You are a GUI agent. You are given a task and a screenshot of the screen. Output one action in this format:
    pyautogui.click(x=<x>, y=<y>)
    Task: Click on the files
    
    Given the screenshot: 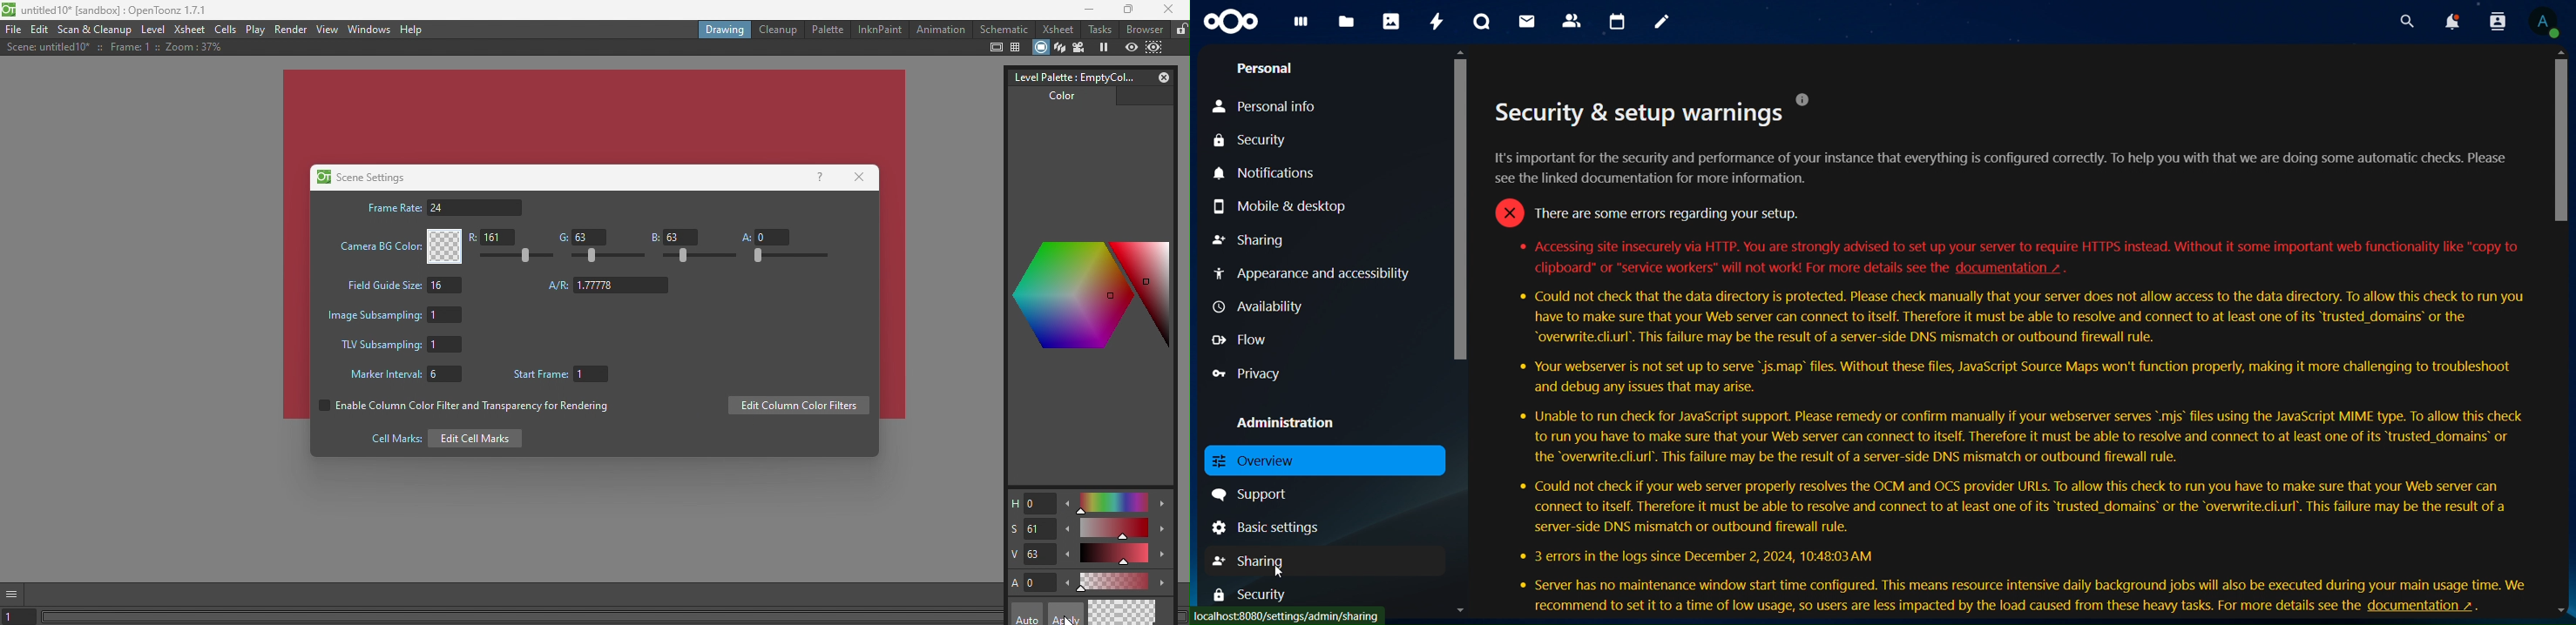 What is the action you would take?
    pyautogui.click(x=1345, y=23)
    